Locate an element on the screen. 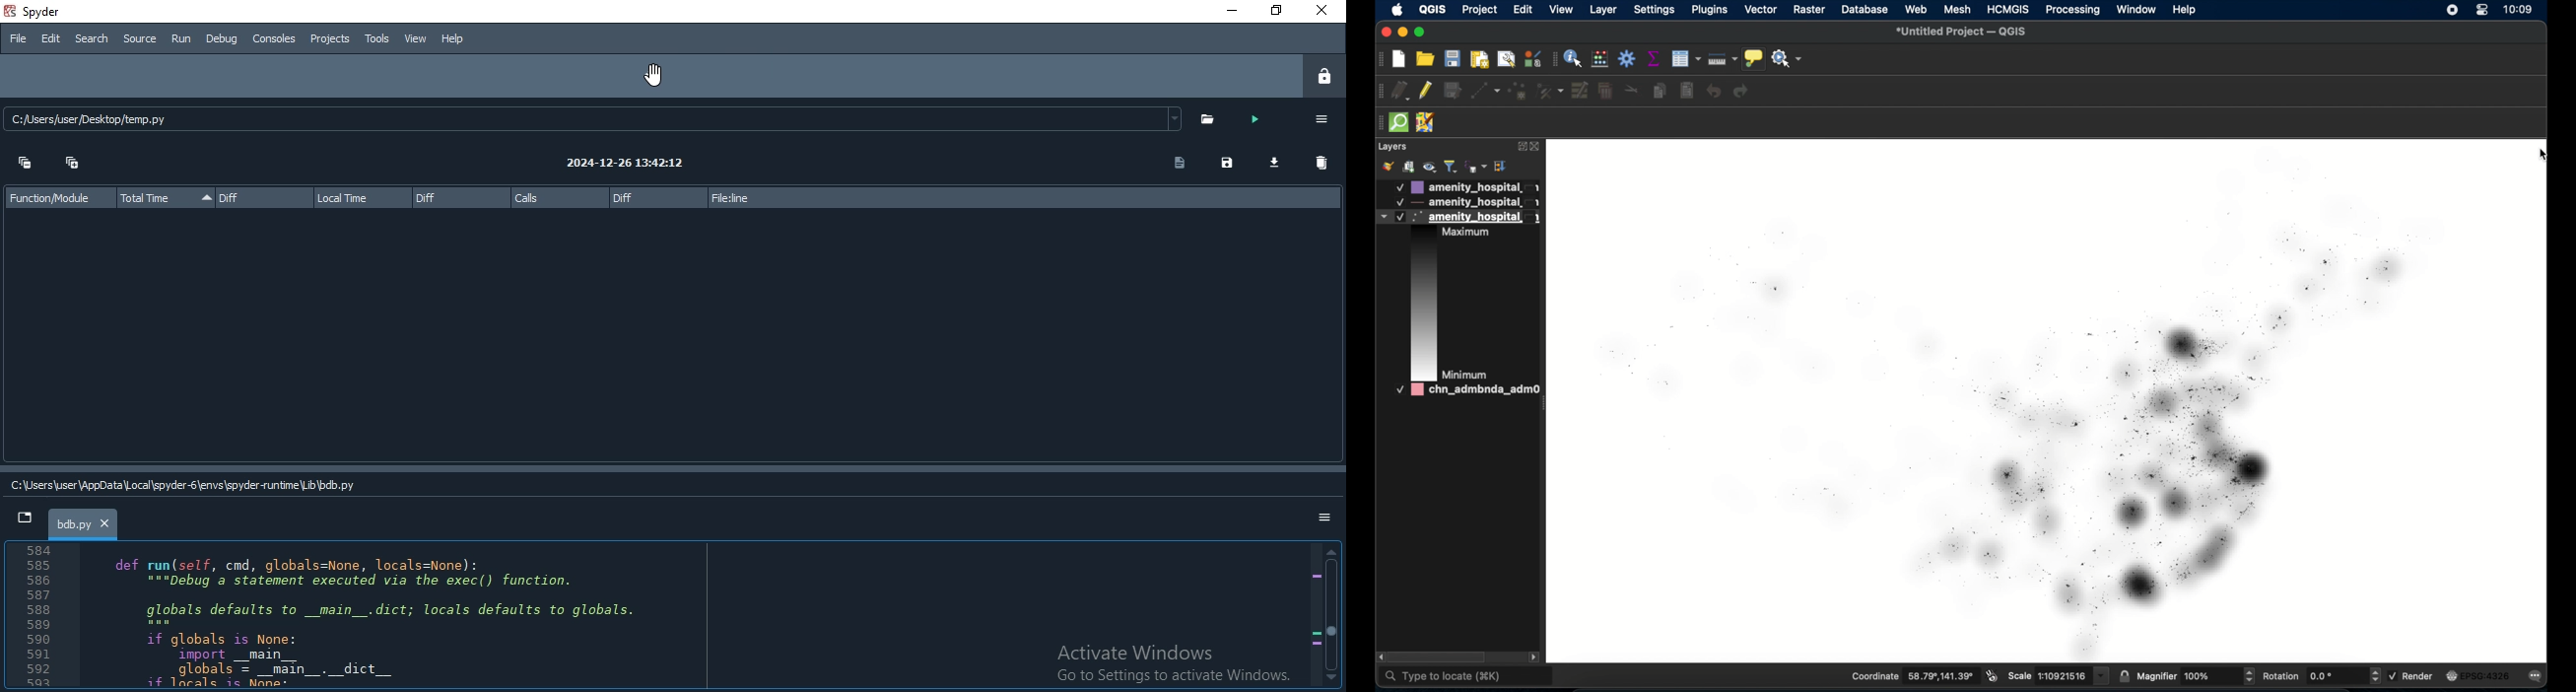  code in IDE is located at coordinates (651, 616).